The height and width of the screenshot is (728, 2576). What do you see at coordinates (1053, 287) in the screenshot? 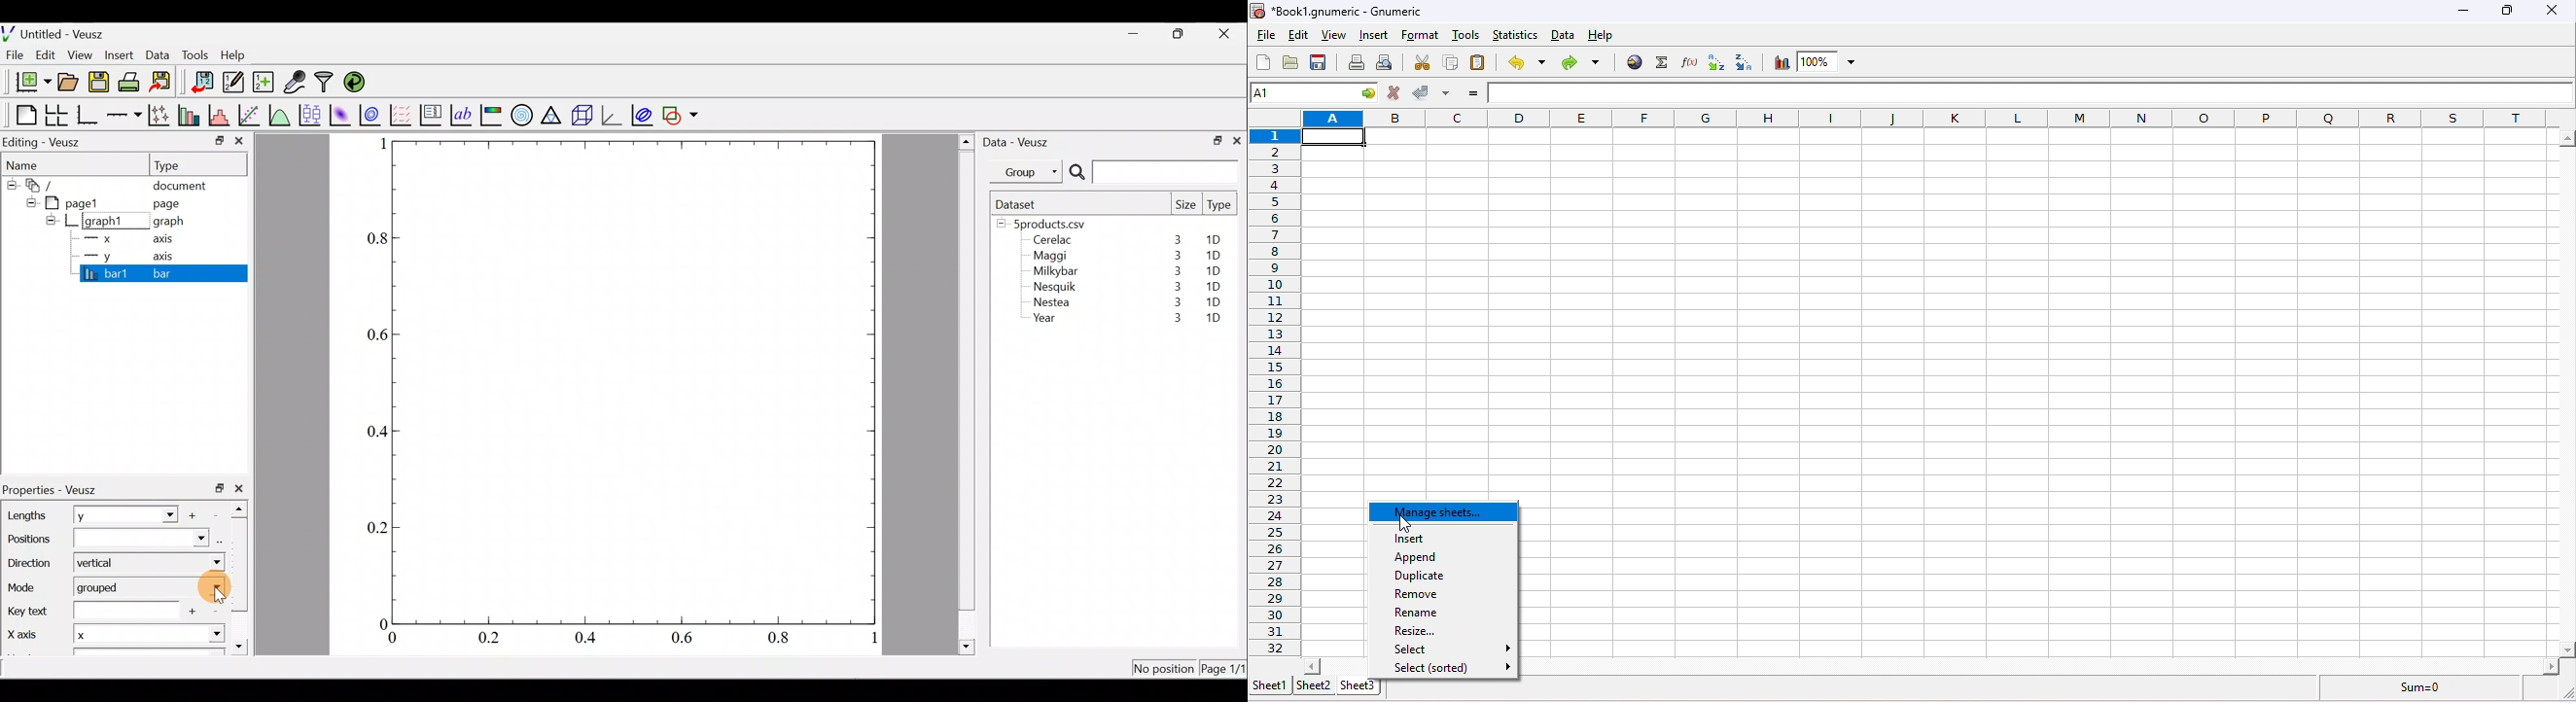
I see `Nesquik` at bounding box center [1053, 287].